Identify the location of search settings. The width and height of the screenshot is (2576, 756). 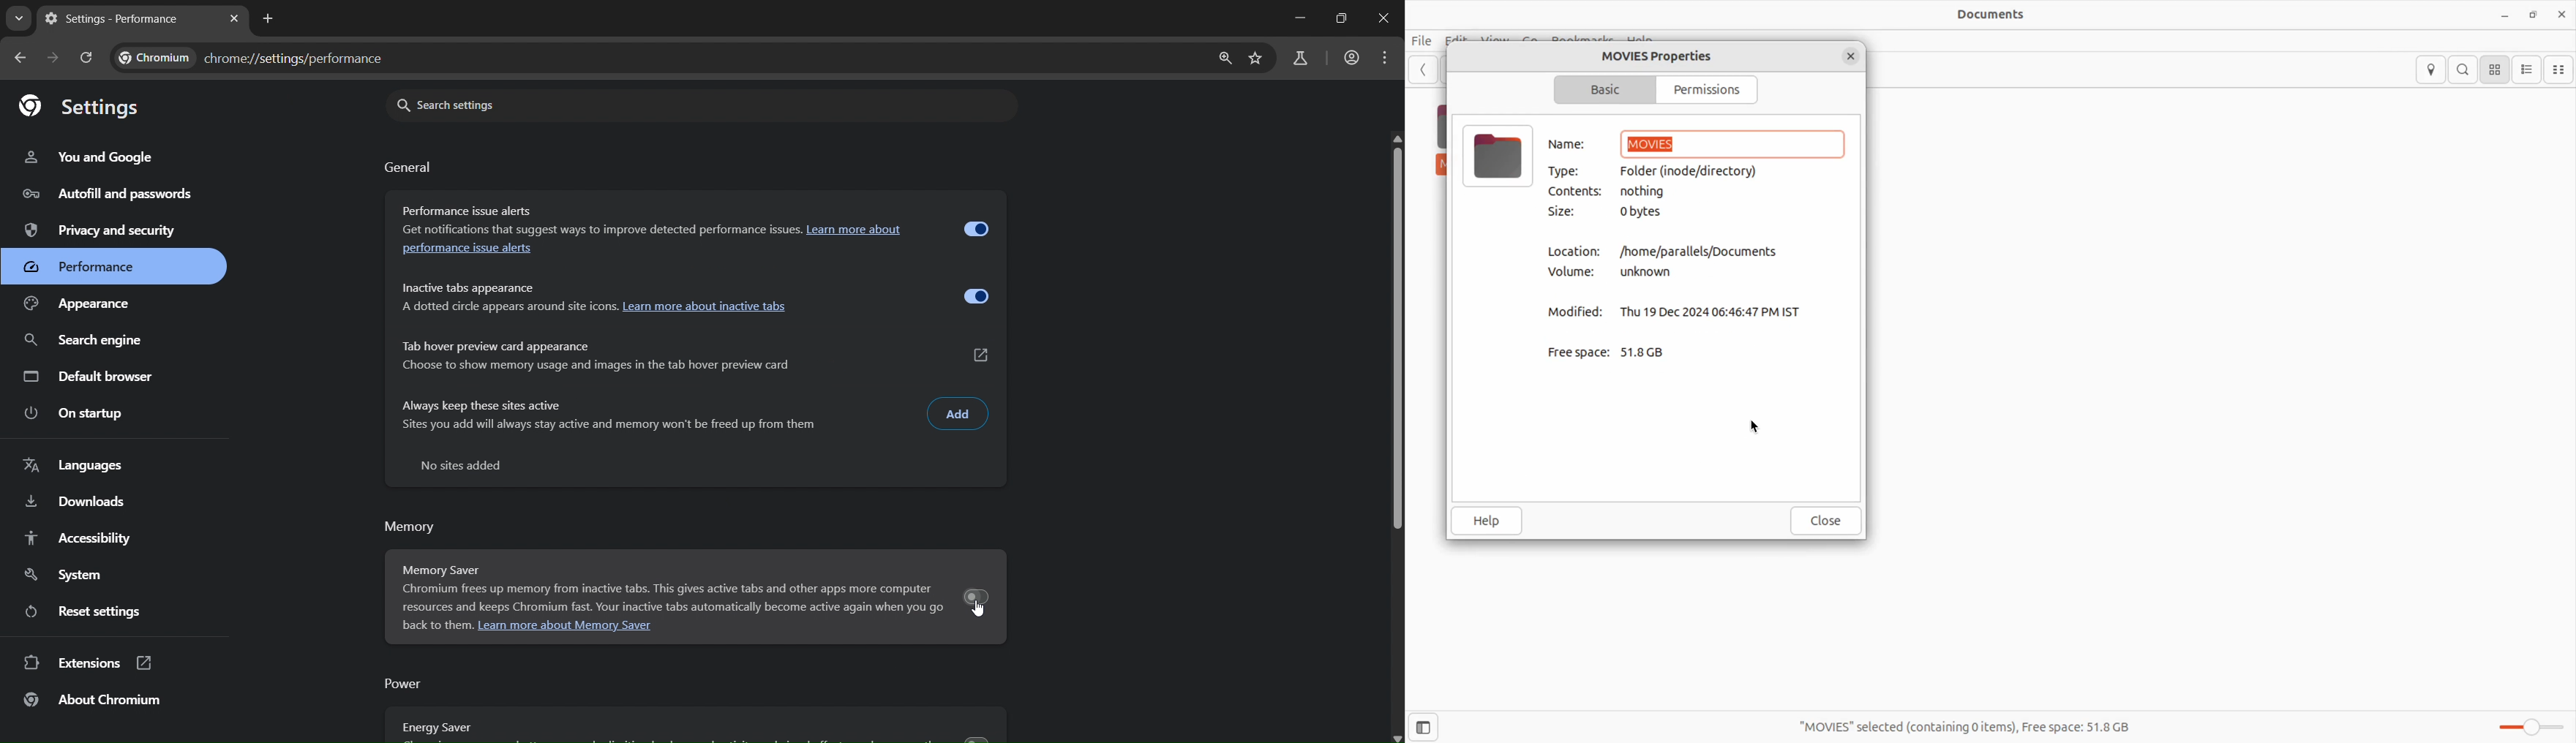
(701, 105).